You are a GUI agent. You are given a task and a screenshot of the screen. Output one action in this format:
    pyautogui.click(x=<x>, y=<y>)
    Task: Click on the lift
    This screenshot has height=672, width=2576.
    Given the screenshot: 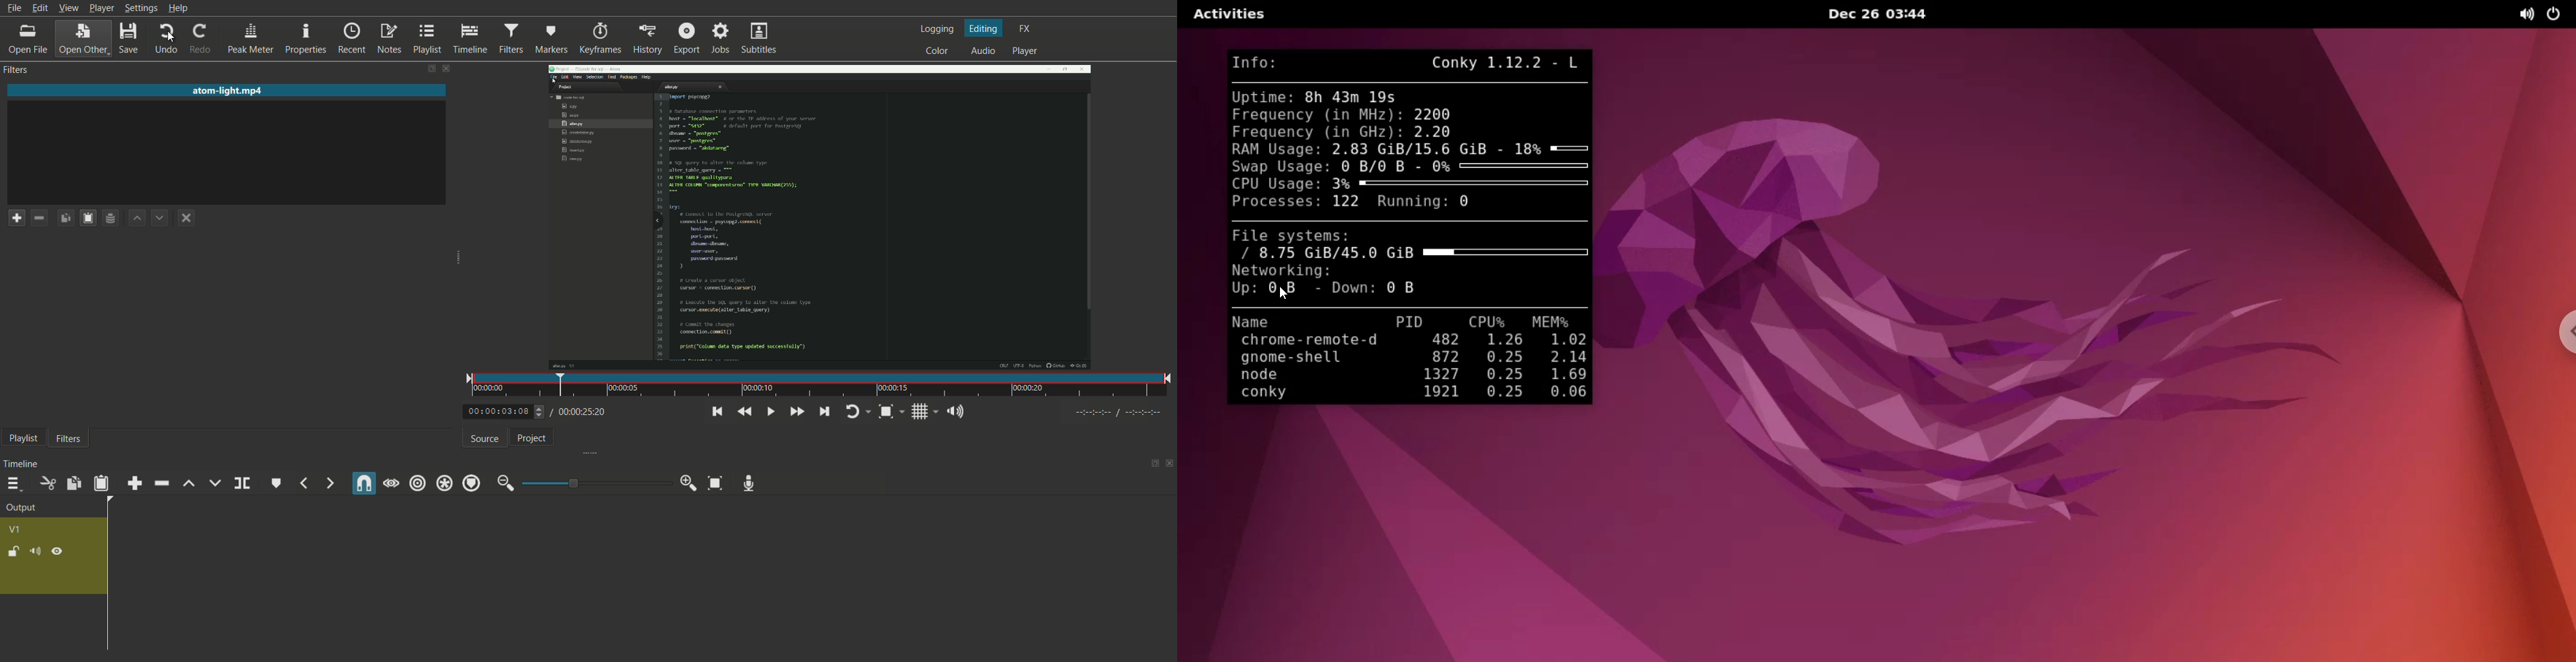 What is the action you would take?
    pyautogui.click(x=188, y=484)
    